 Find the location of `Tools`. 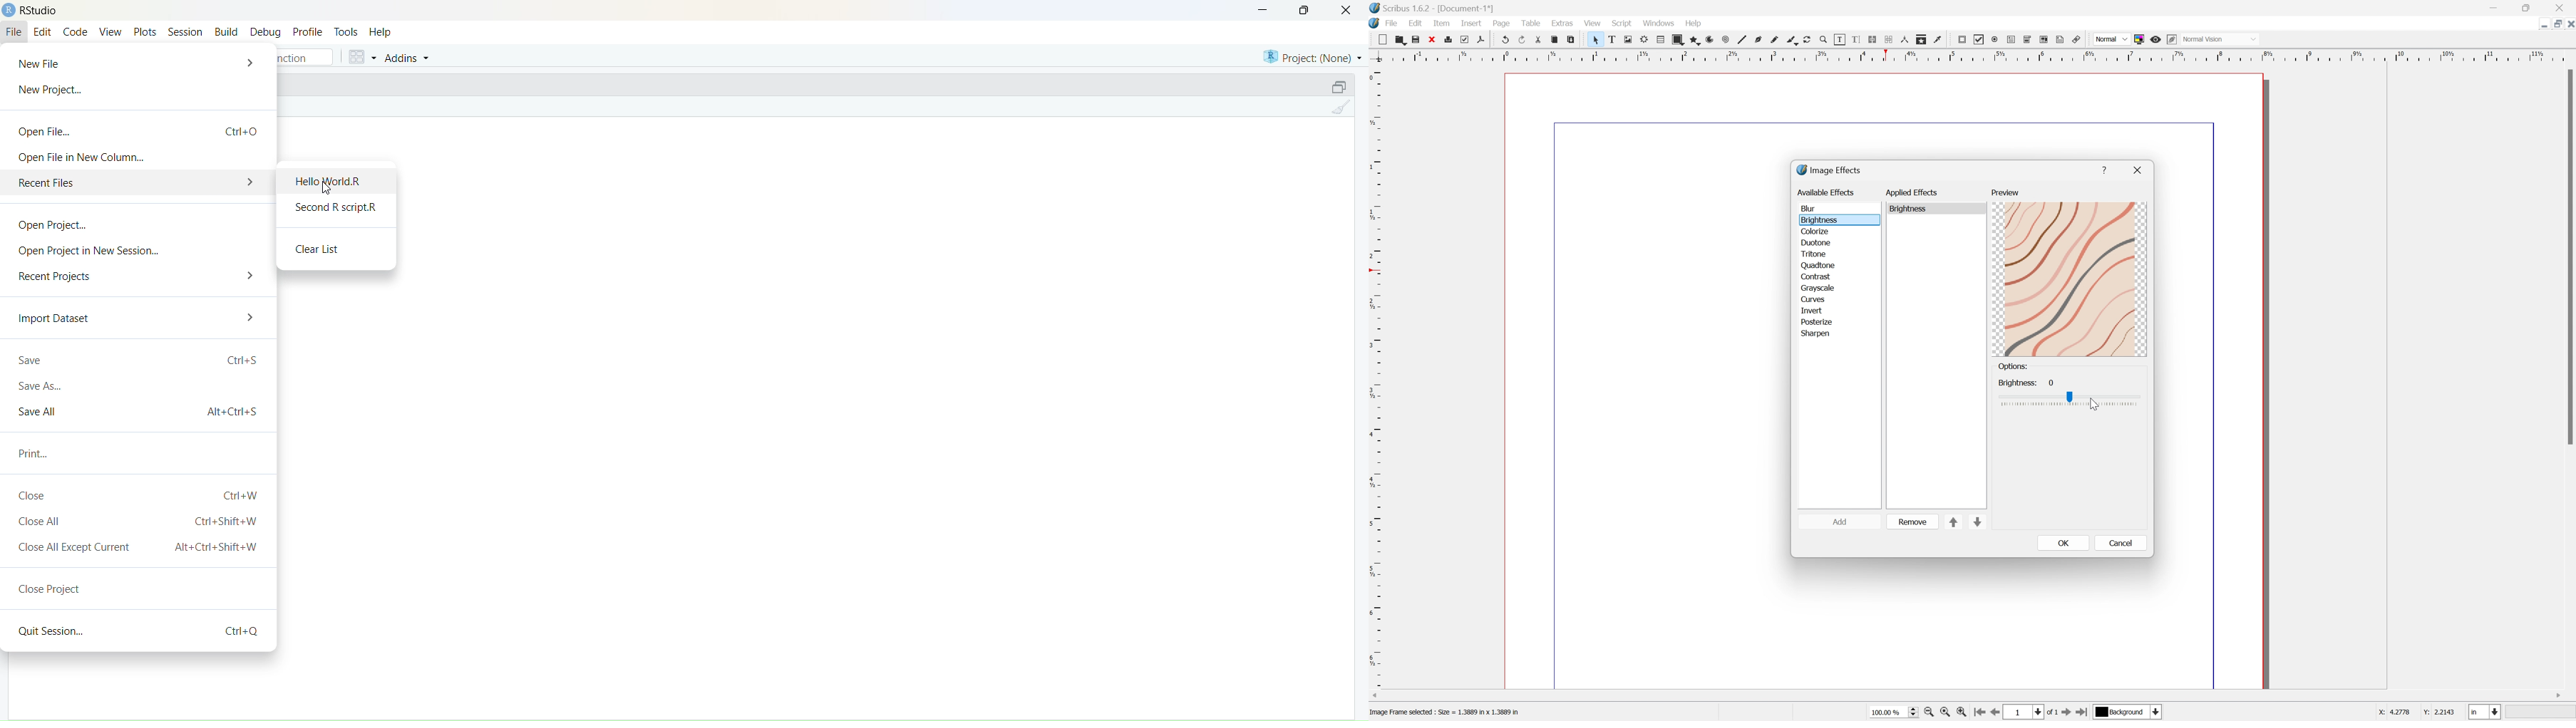

Tools is located at coordinates (347, 31).